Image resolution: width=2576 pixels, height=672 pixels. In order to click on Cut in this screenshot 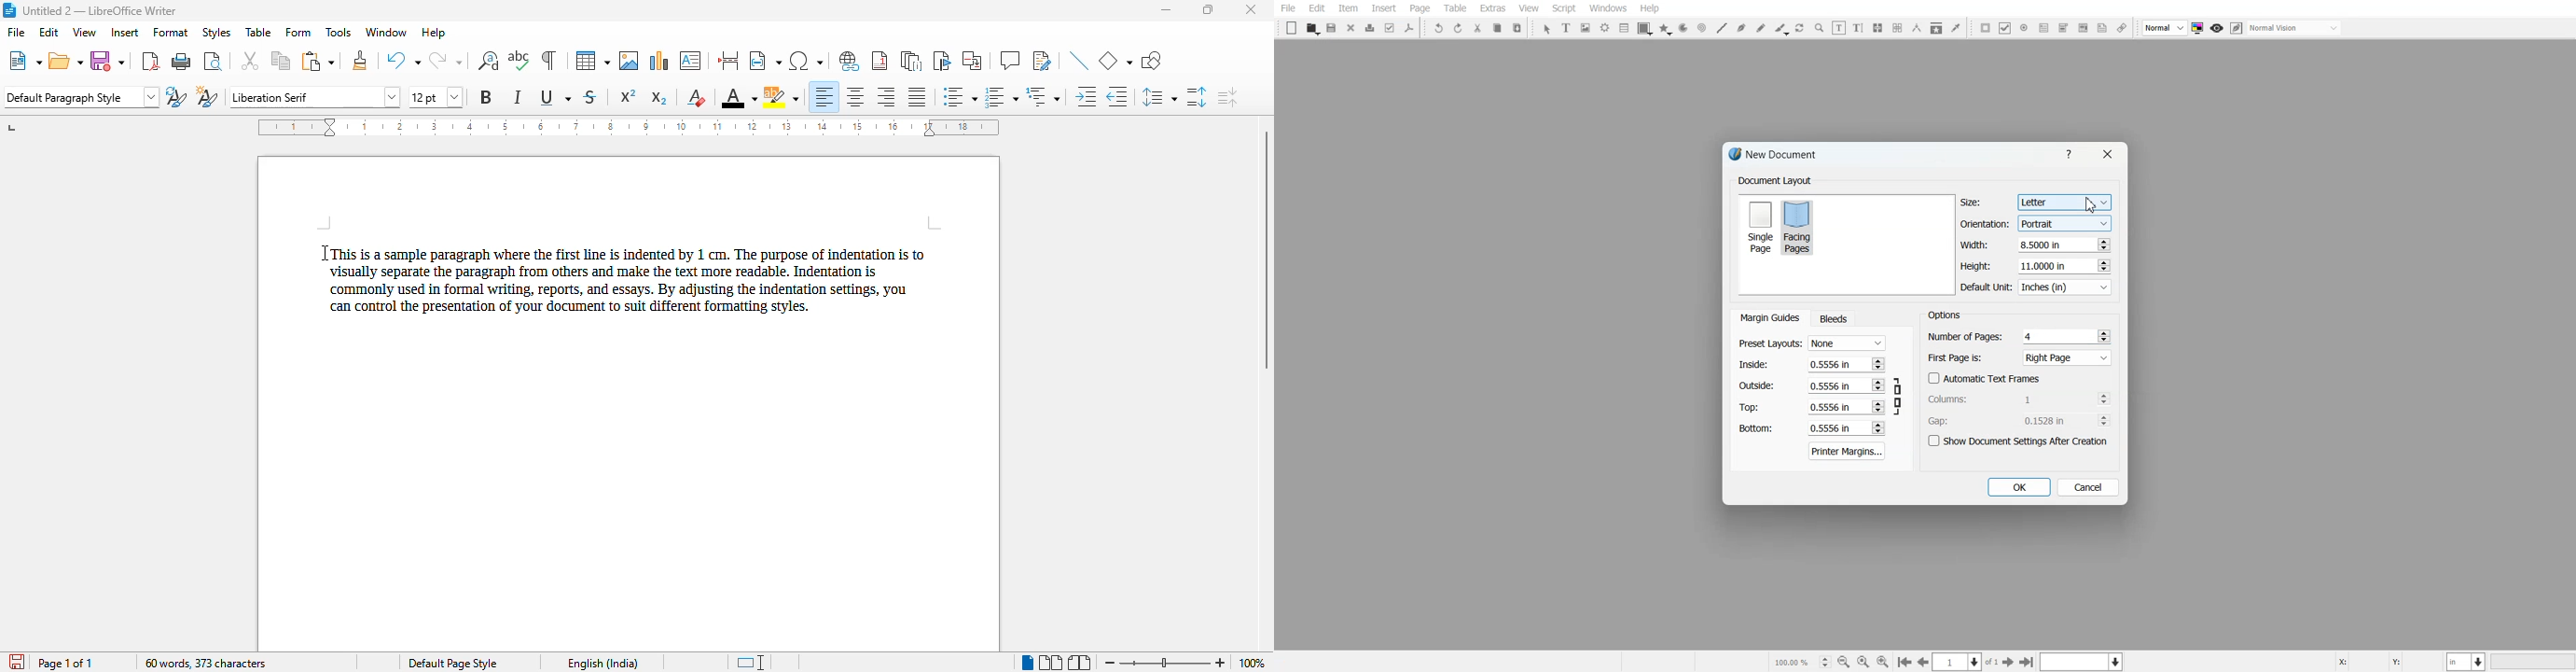, I will do `click(1477, 28)`.